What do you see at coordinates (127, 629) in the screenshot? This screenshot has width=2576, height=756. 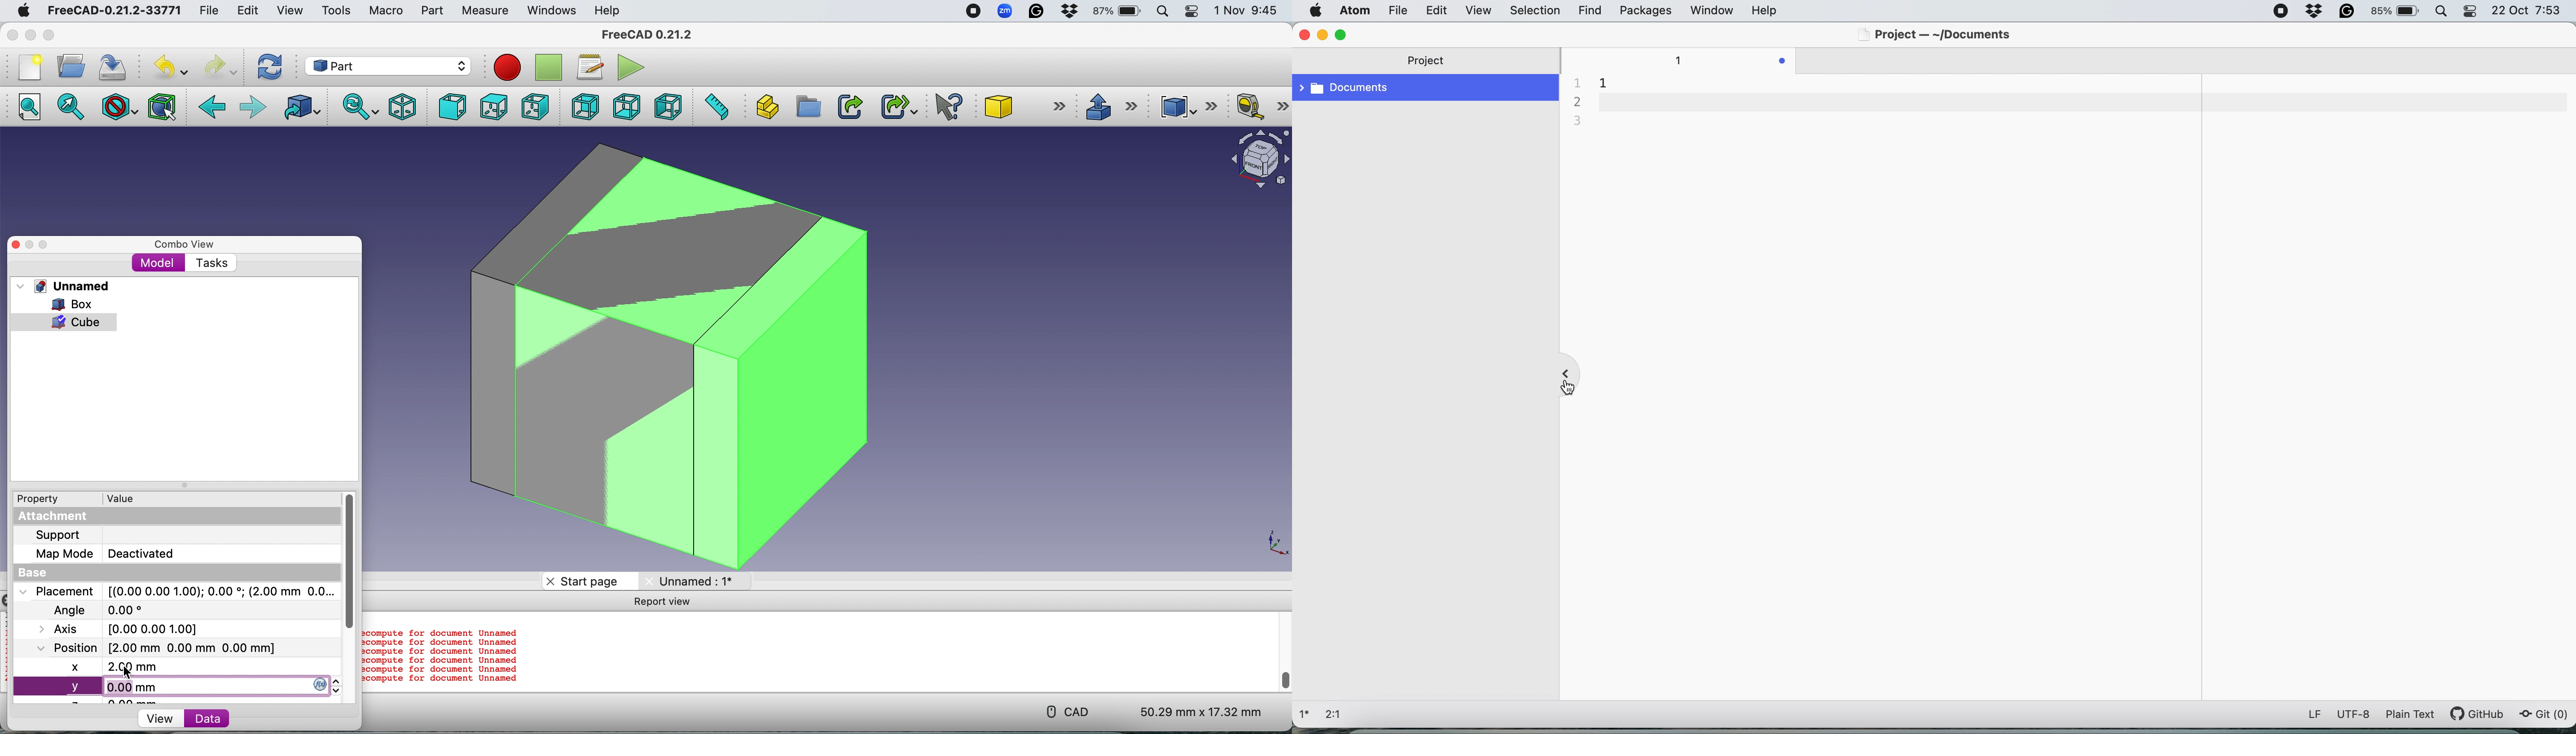 I see `Axis [0.00 0.00 0.00]` at bounding box center [127, 629].